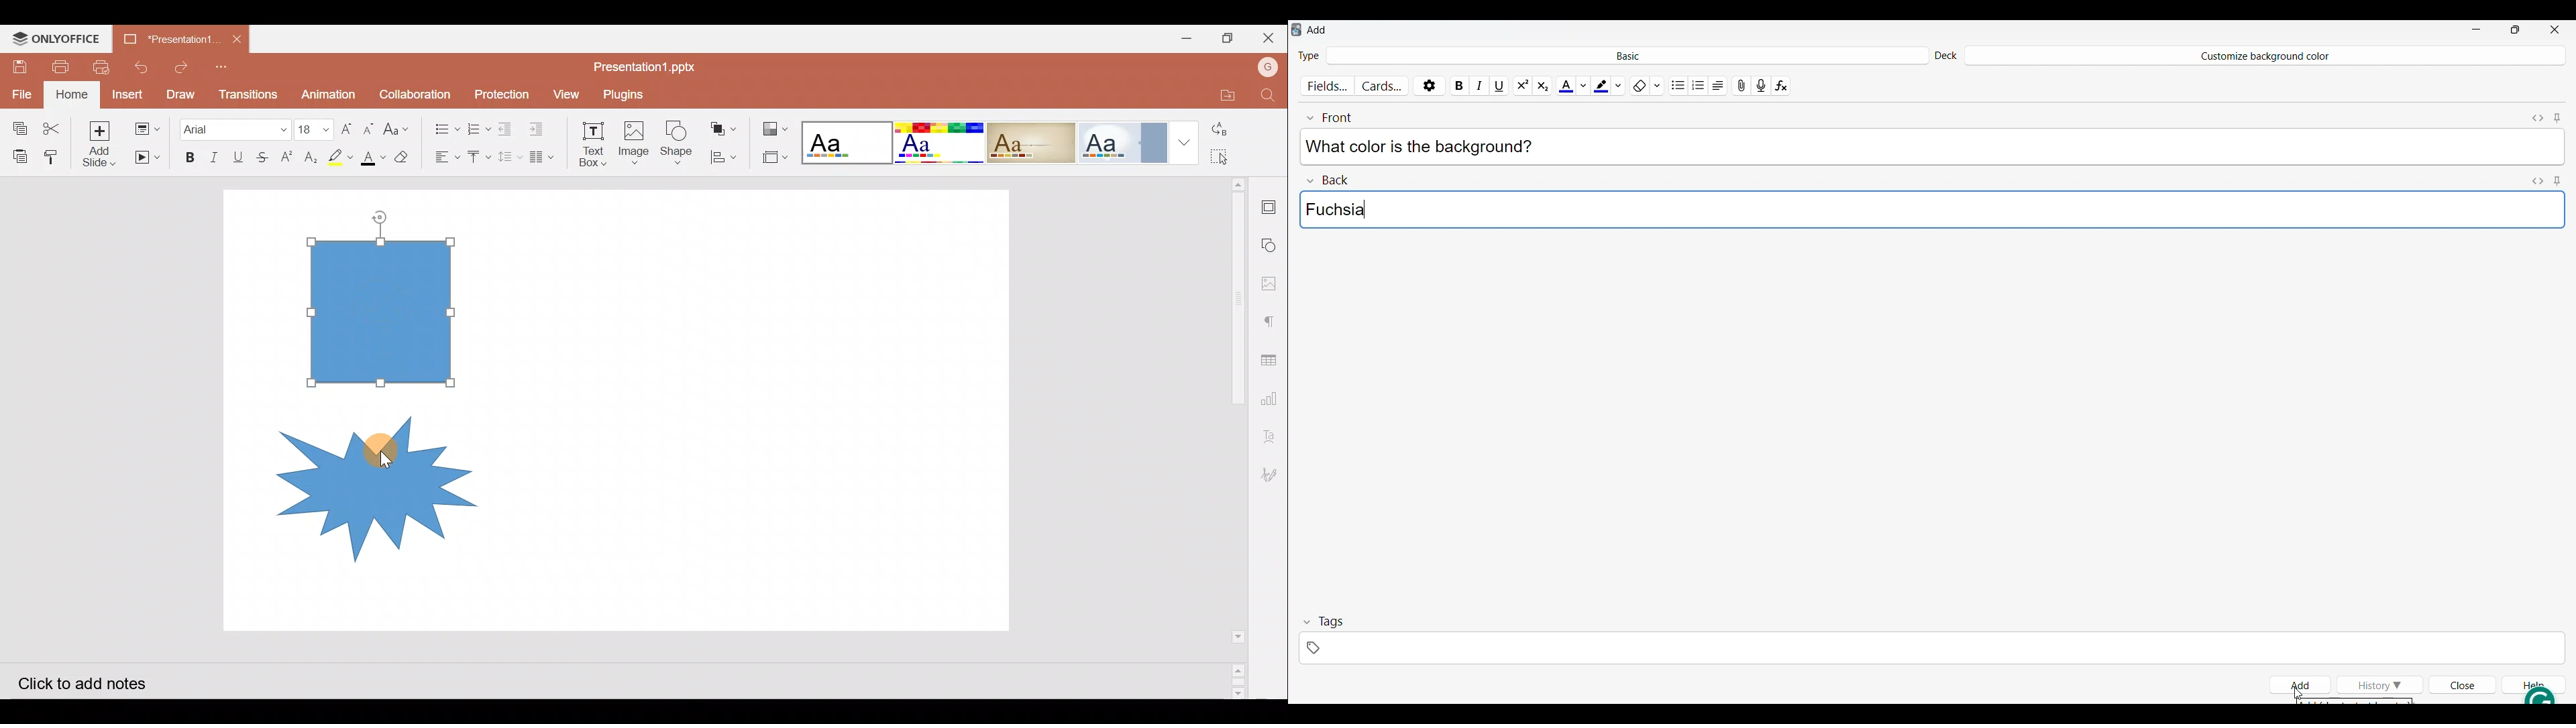 The height and width of the screenshot is (728, 2576). What do you see at coordinates (2557, 117) in the screenshot?
I see `Toggle sticky ` at bounding box center [2557, 117].